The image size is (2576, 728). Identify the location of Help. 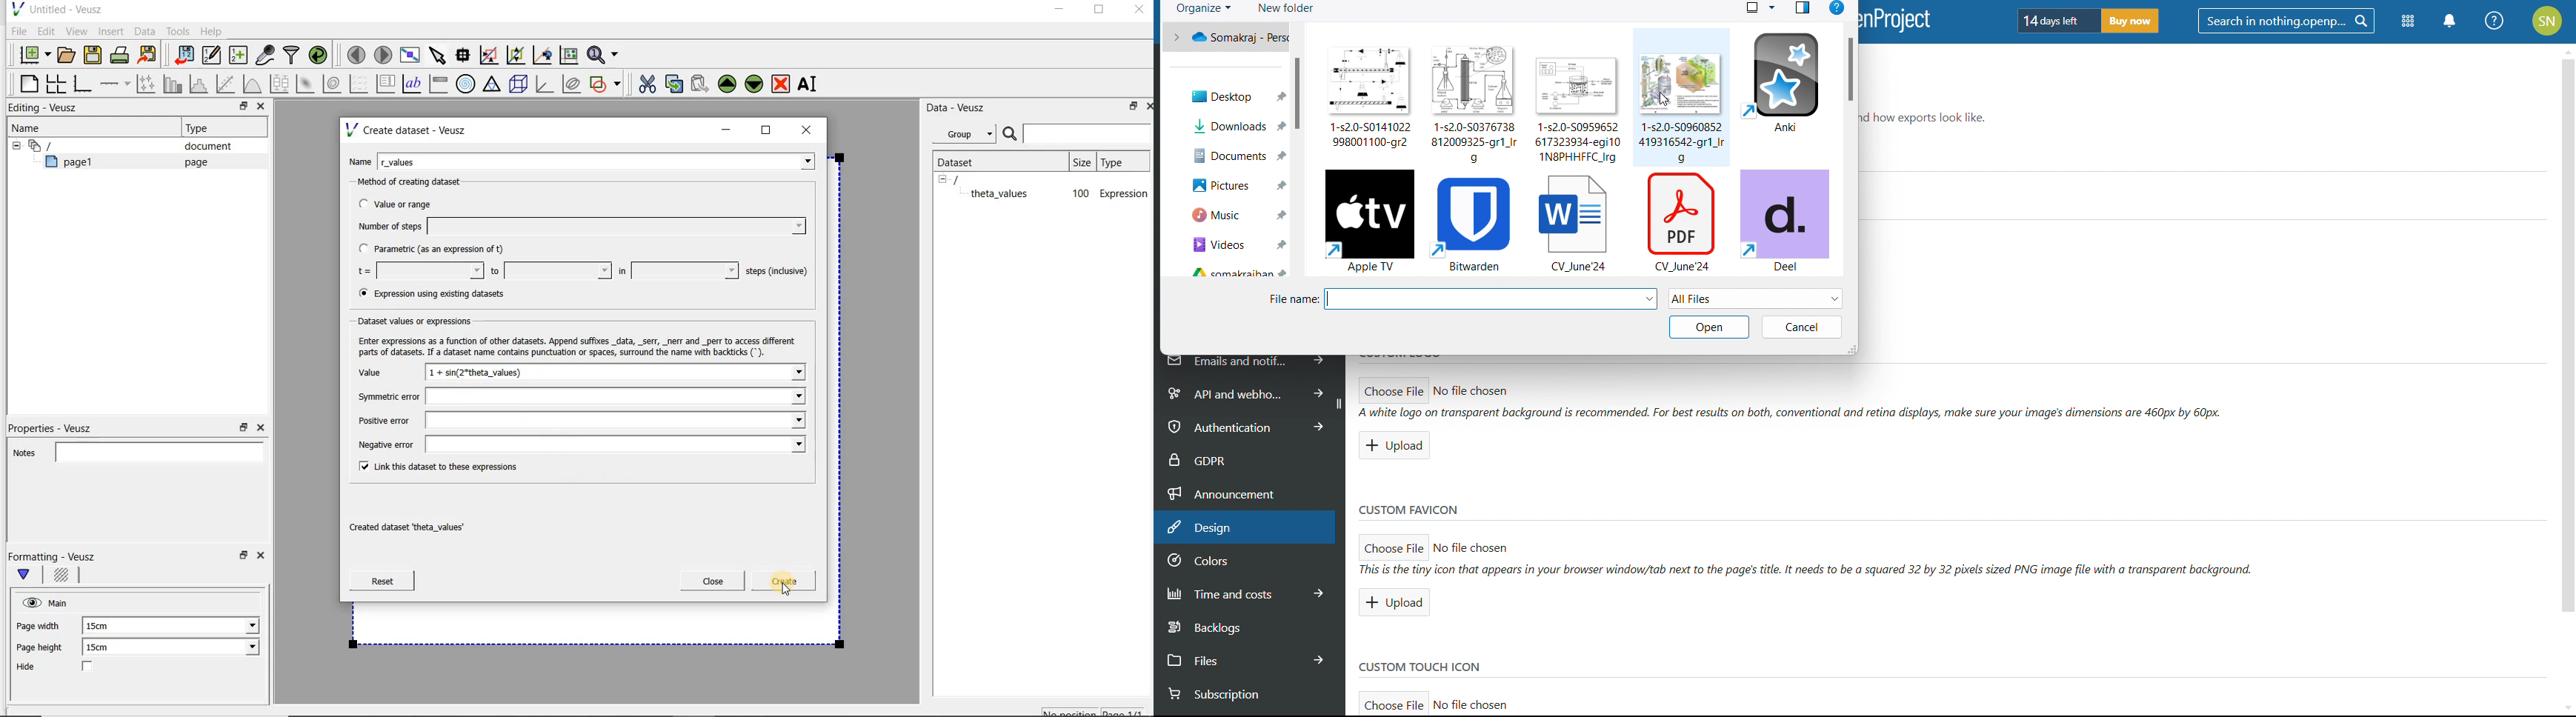
(213, 31).